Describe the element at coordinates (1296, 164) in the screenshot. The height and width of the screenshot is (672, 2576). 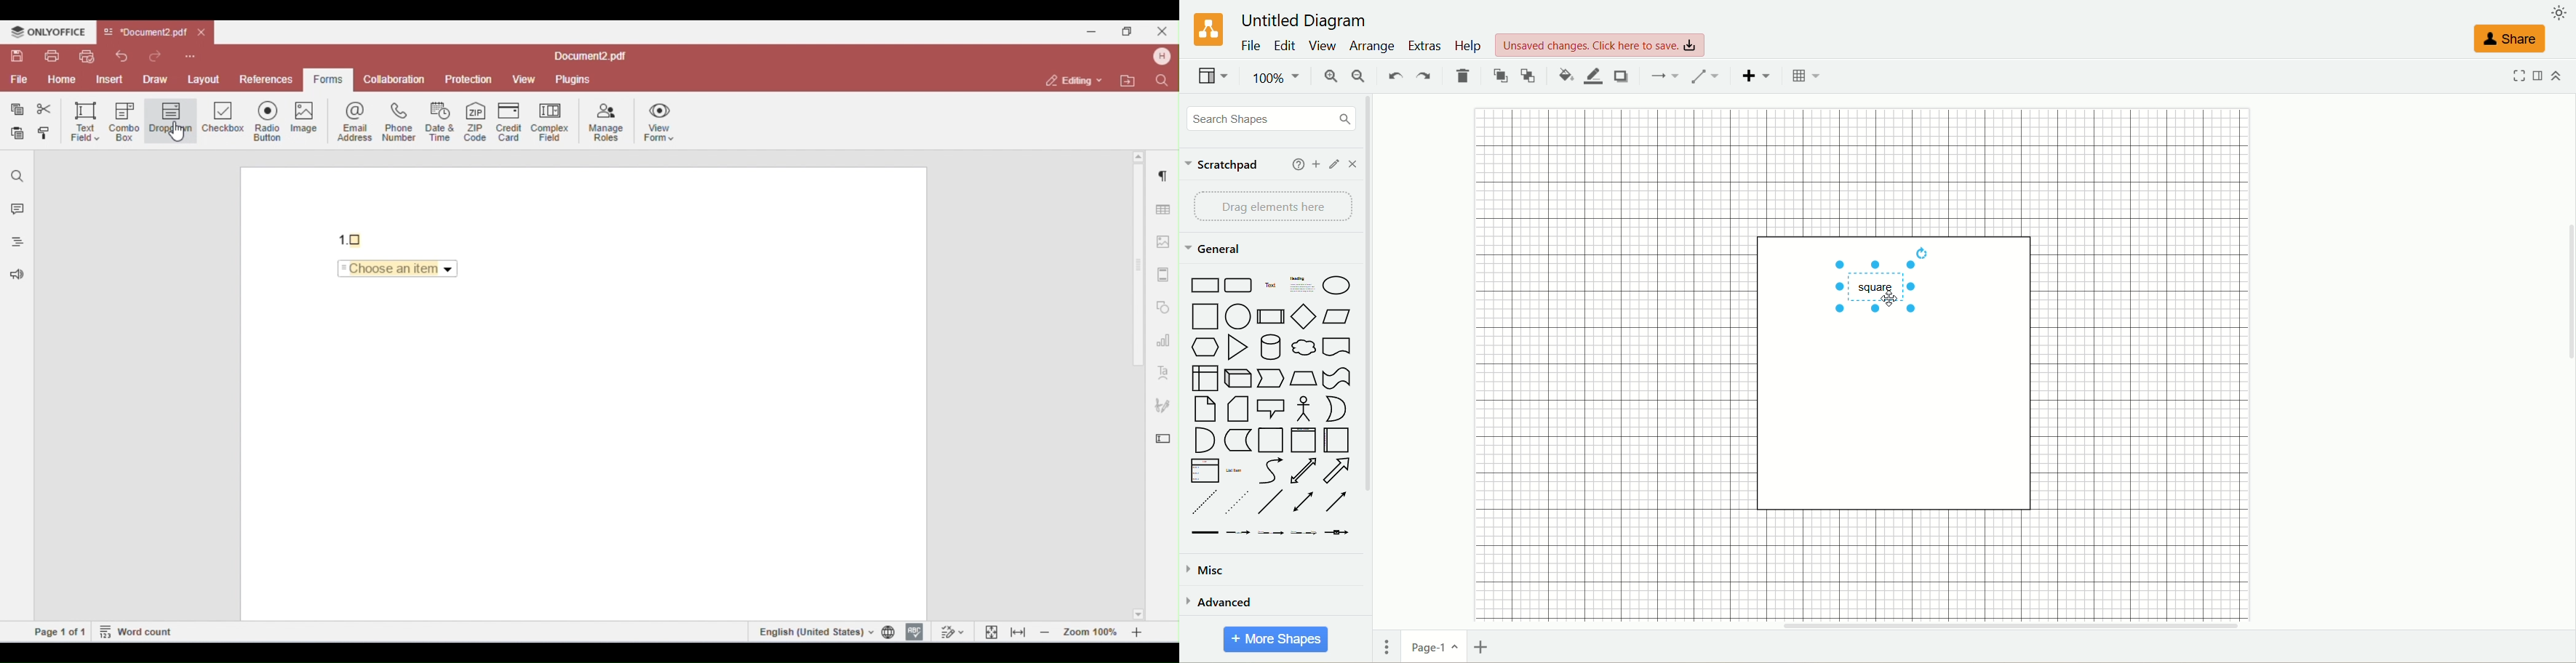
I see `help` at that location.